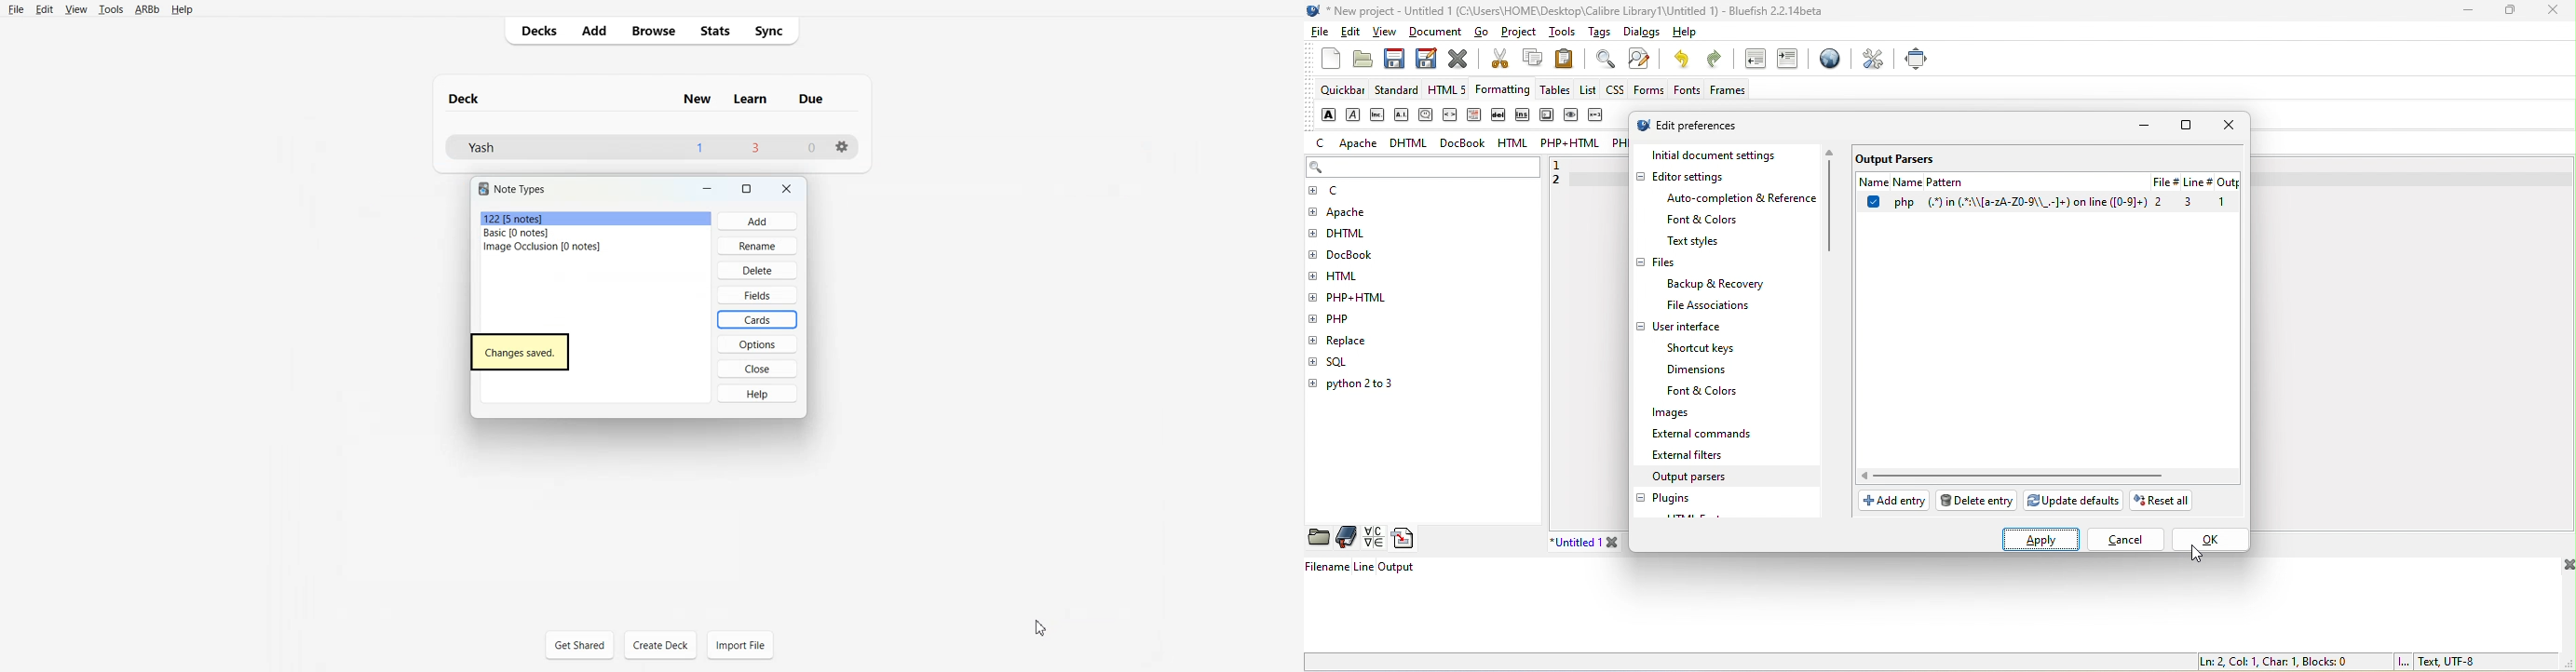 This screenshot has height=672, width=2576. I want to click on find, so click(1602, 59).